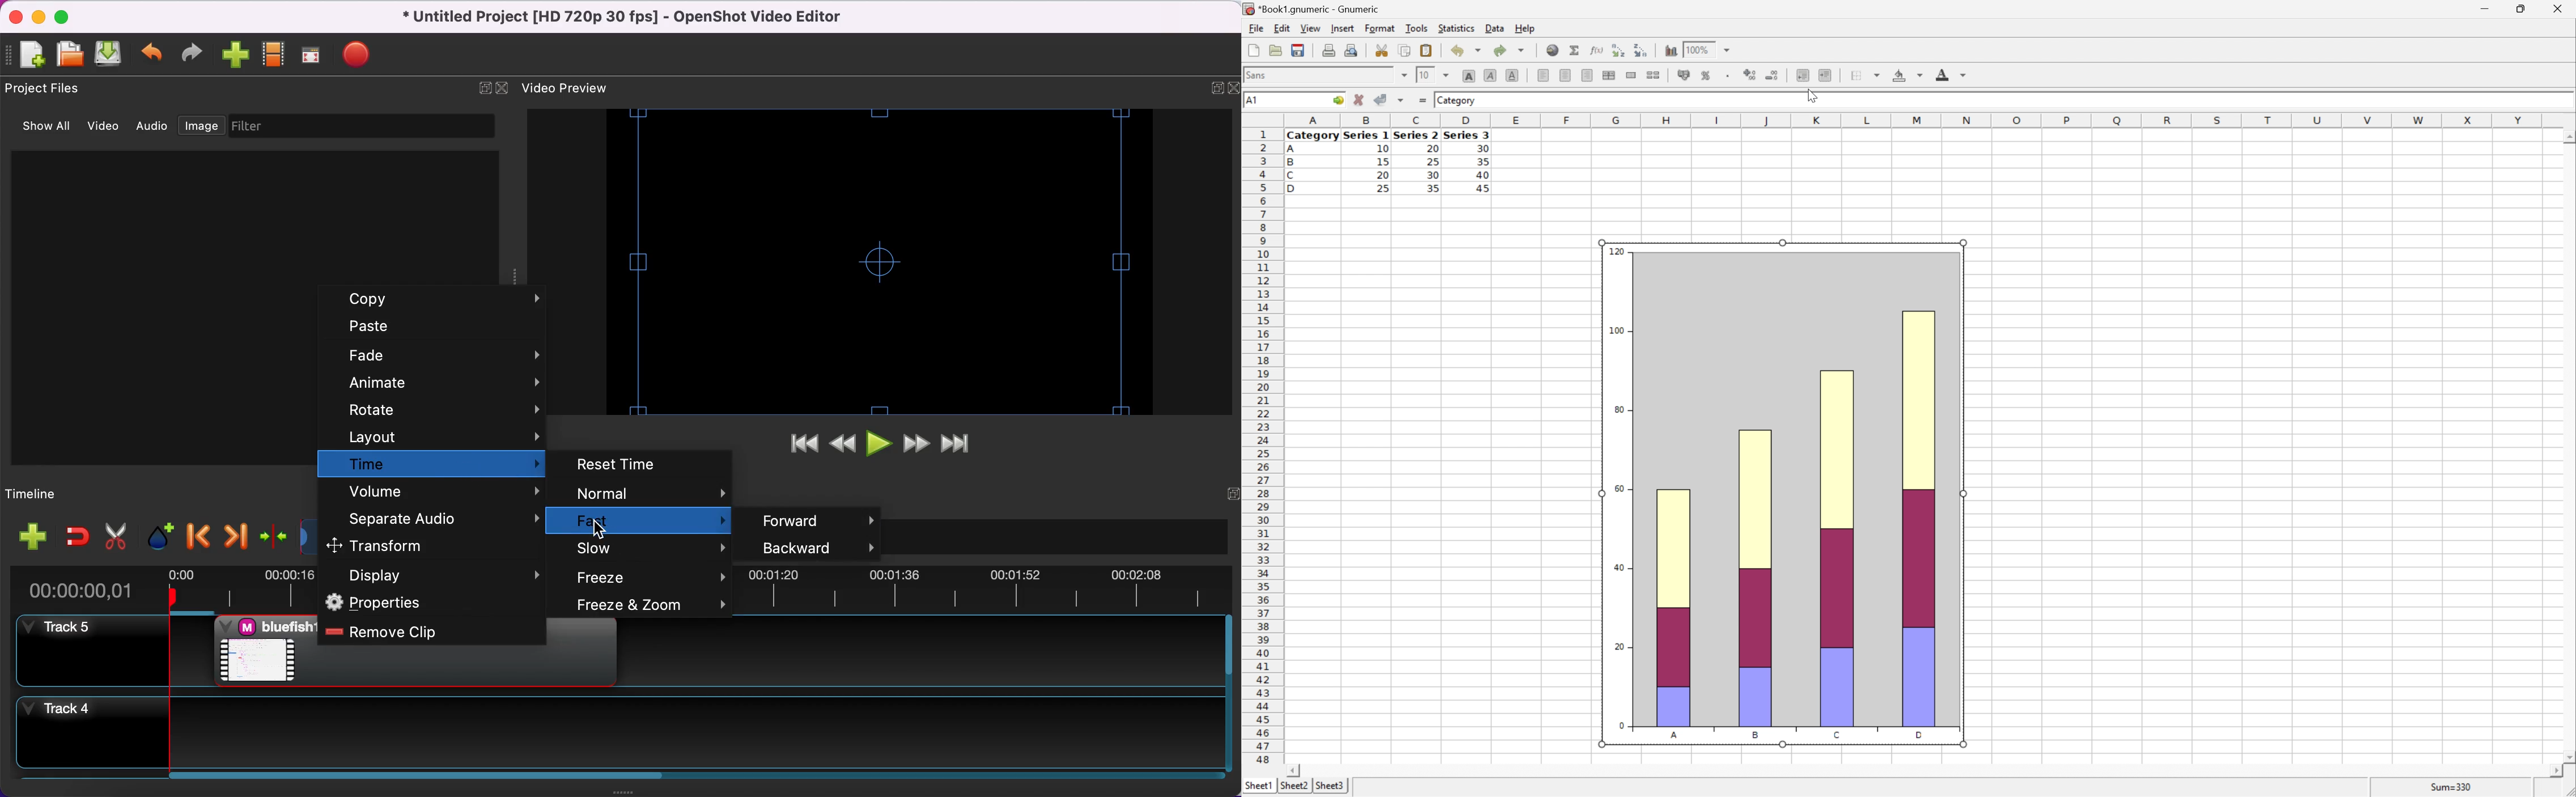 This screenshot has width=2576, height=812. Describe the element at coordinates (196, 536) in the screenshot. I see `previous marker` at that location.